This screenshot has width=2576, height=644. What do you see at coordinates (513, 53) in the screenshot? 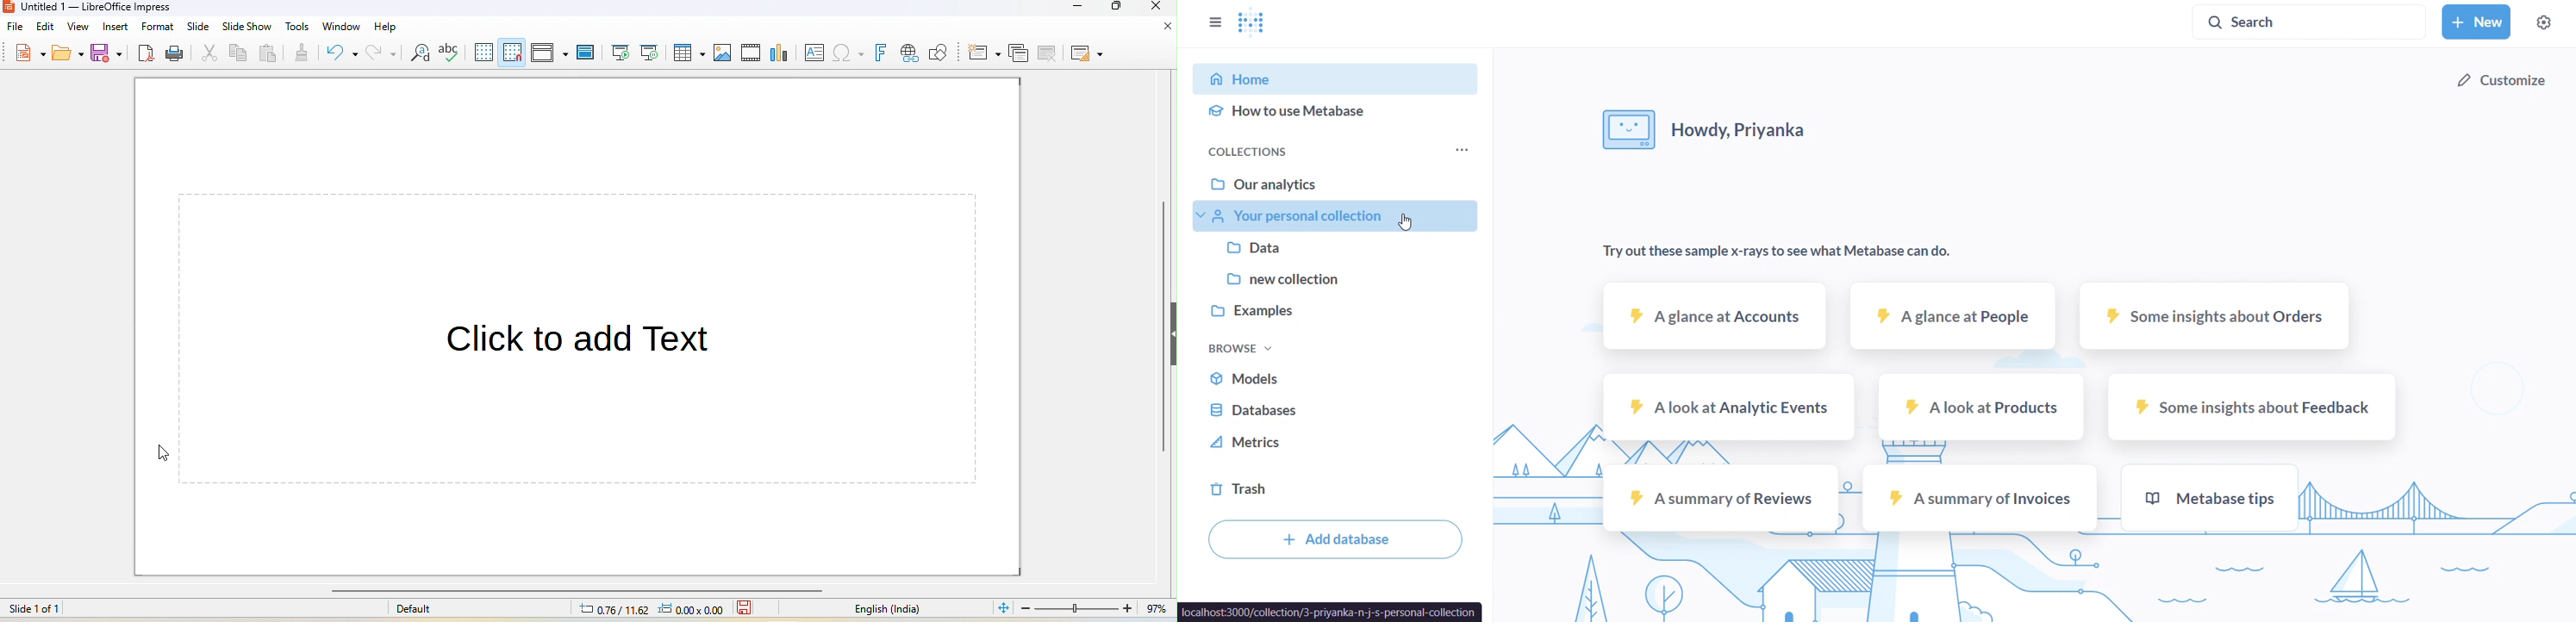
I see `snap to grid` at bounding box center [513, 53].